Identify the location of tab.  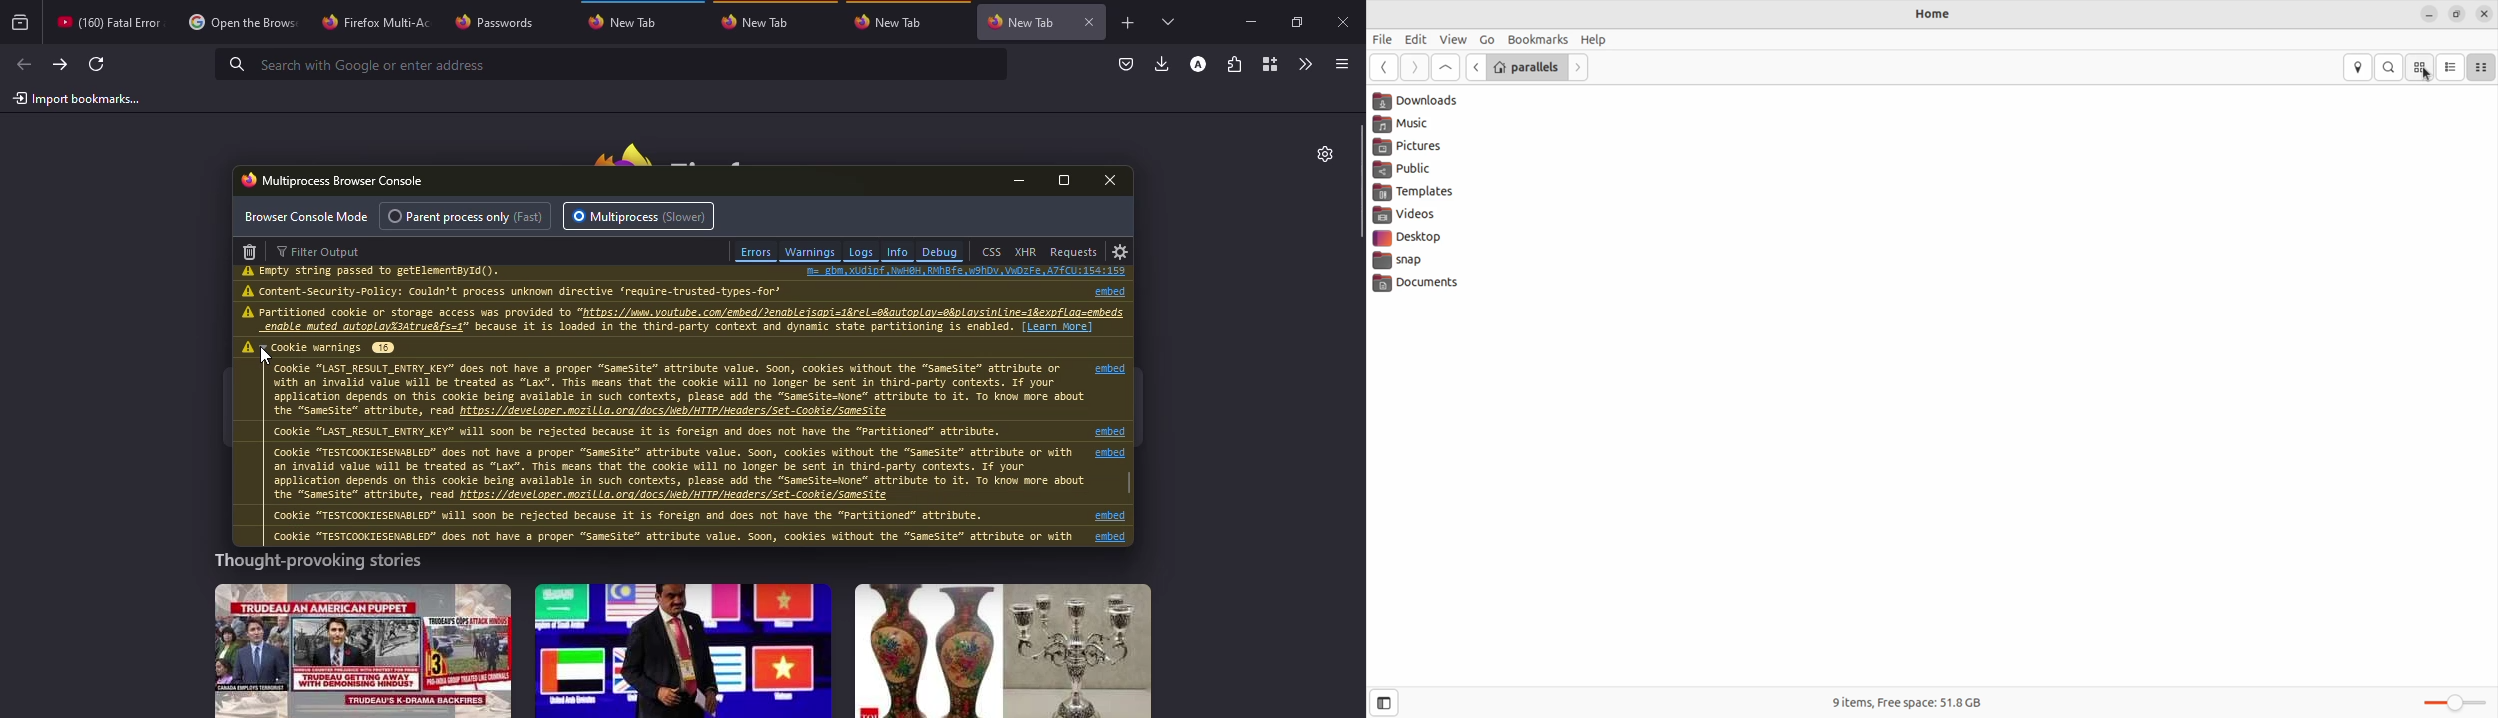
(891, 21).